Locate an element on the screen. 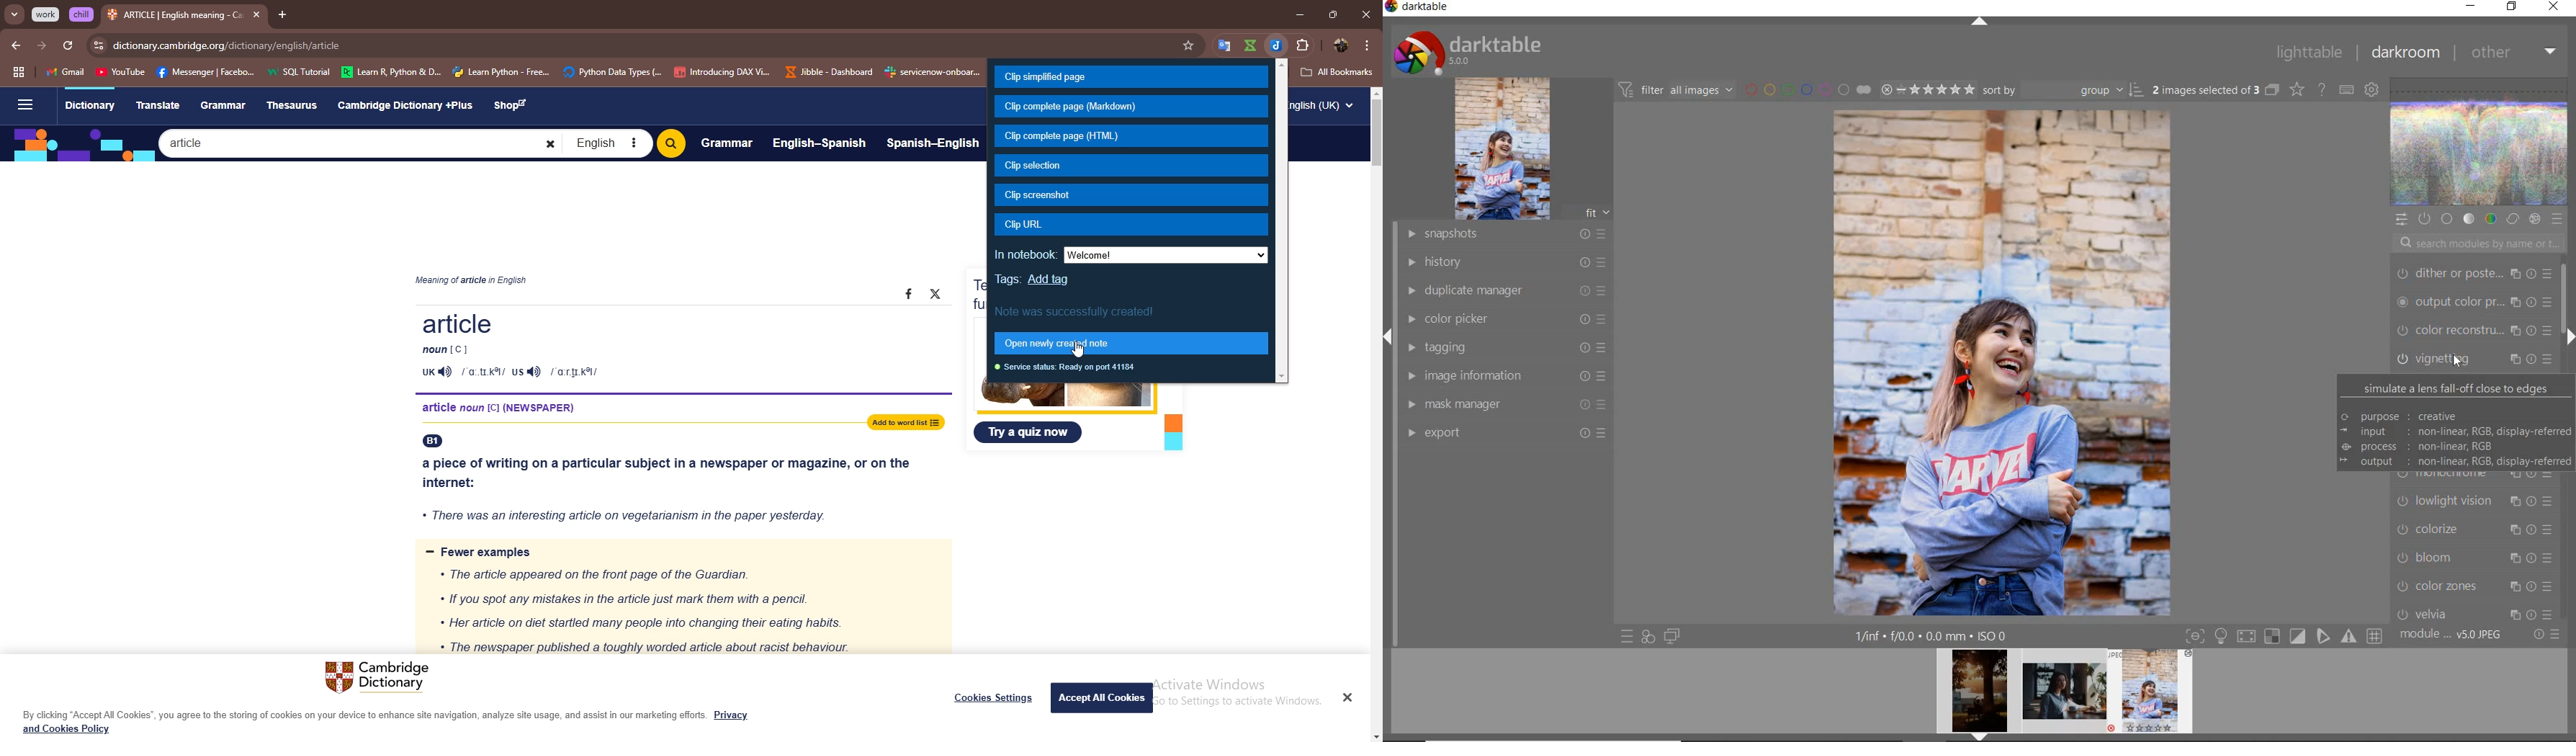 The height and width of the screenshot is (756, 2576). favorites is located at coordinates (1220, 45).